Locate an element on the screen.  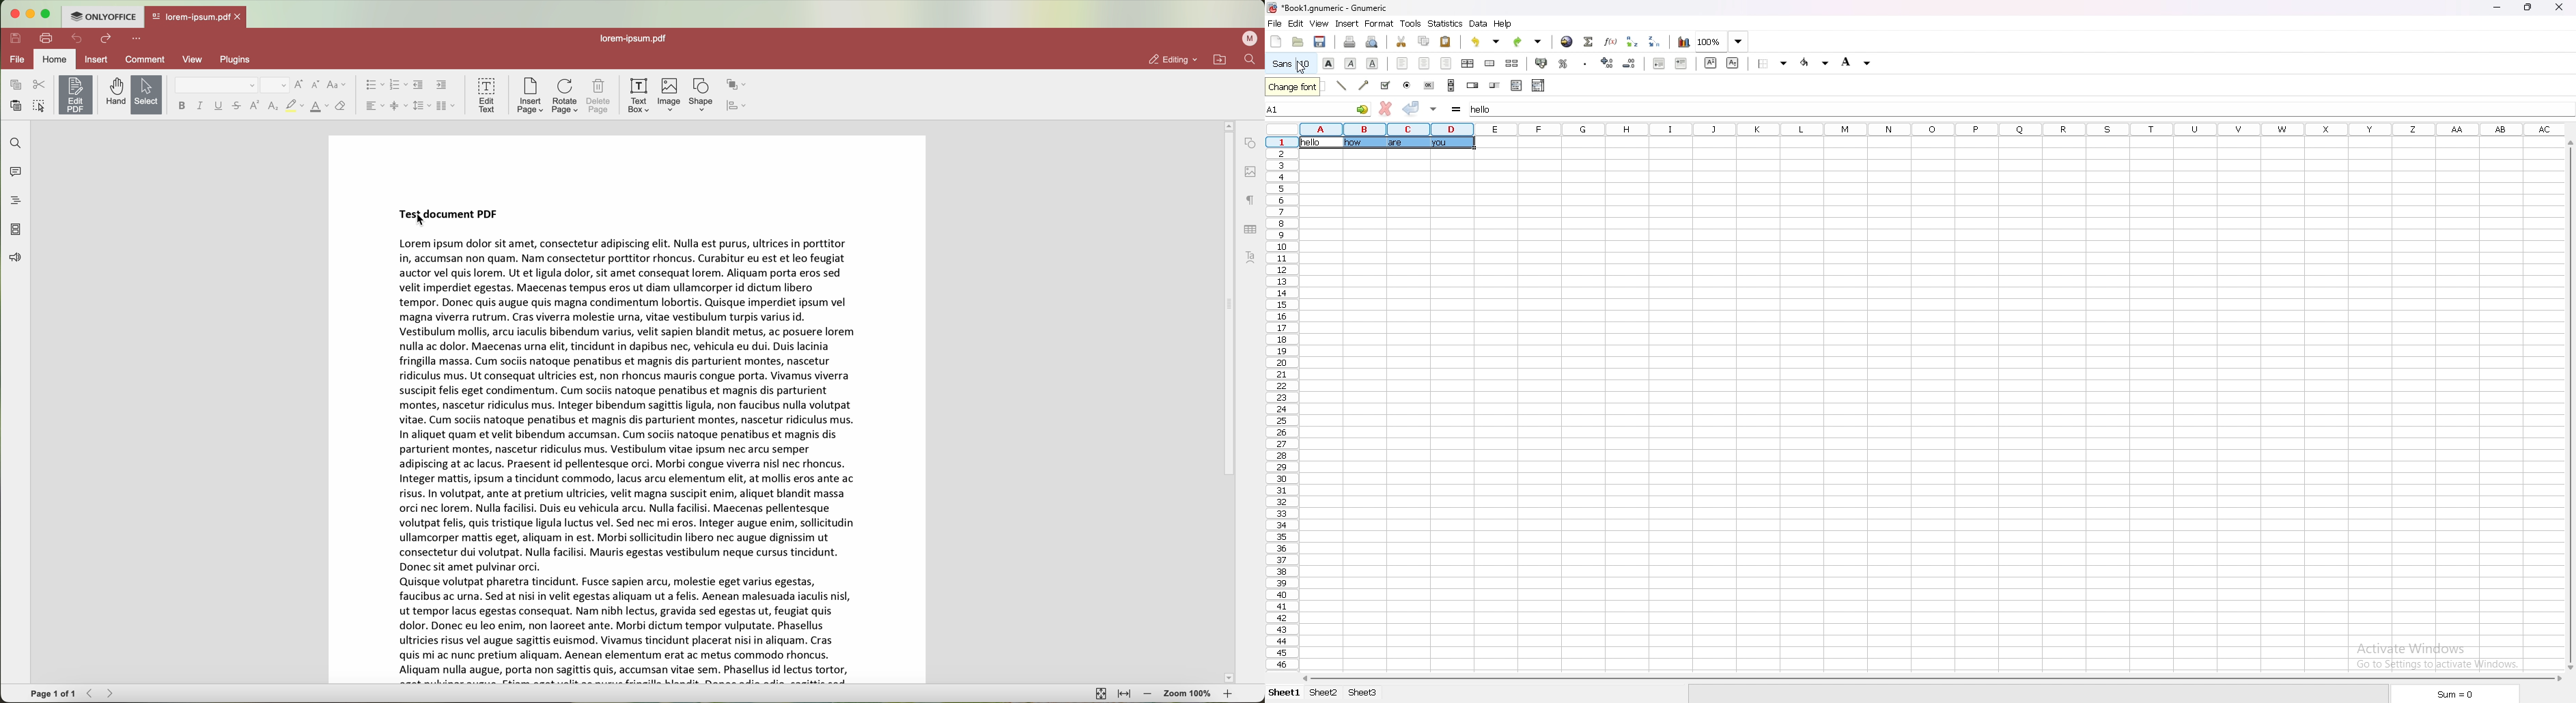
resize is located at coordinates (2530, 7).